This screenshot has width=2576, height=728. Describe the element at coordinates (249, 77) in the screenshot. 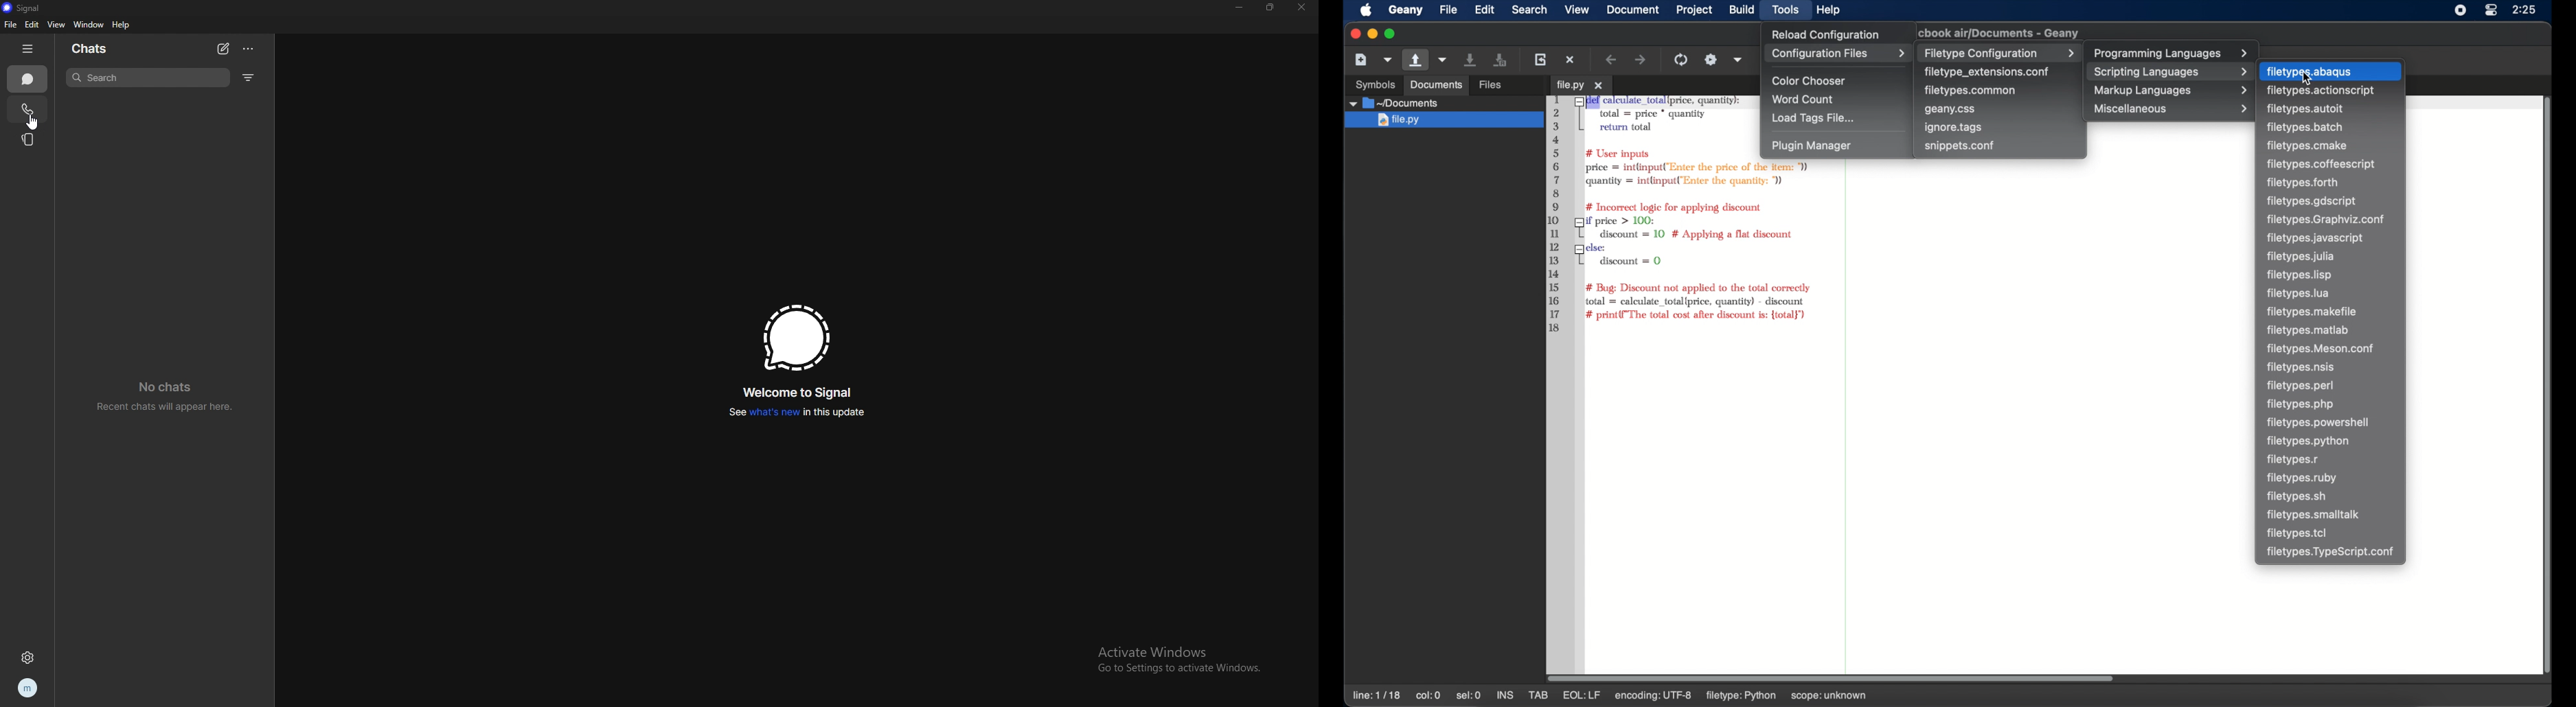

I see `filter` at that location.